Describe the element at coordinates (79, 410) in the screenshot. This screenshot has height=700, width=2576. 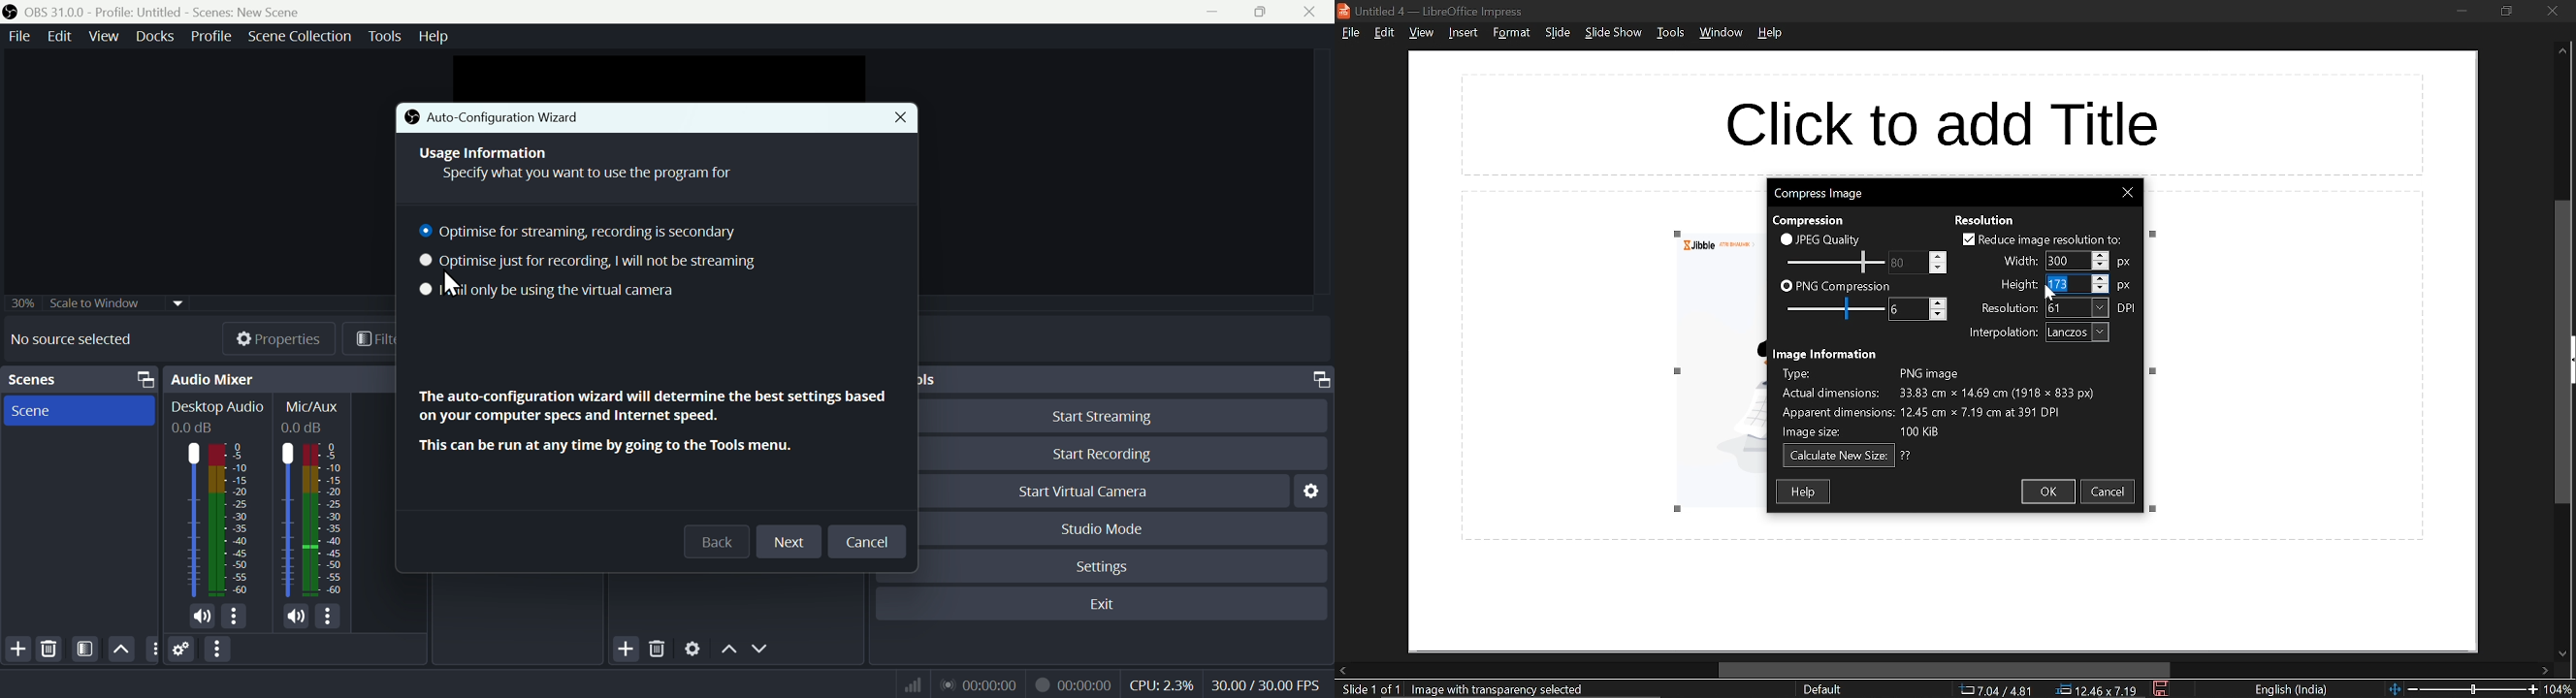
I see `Scene` at that location.